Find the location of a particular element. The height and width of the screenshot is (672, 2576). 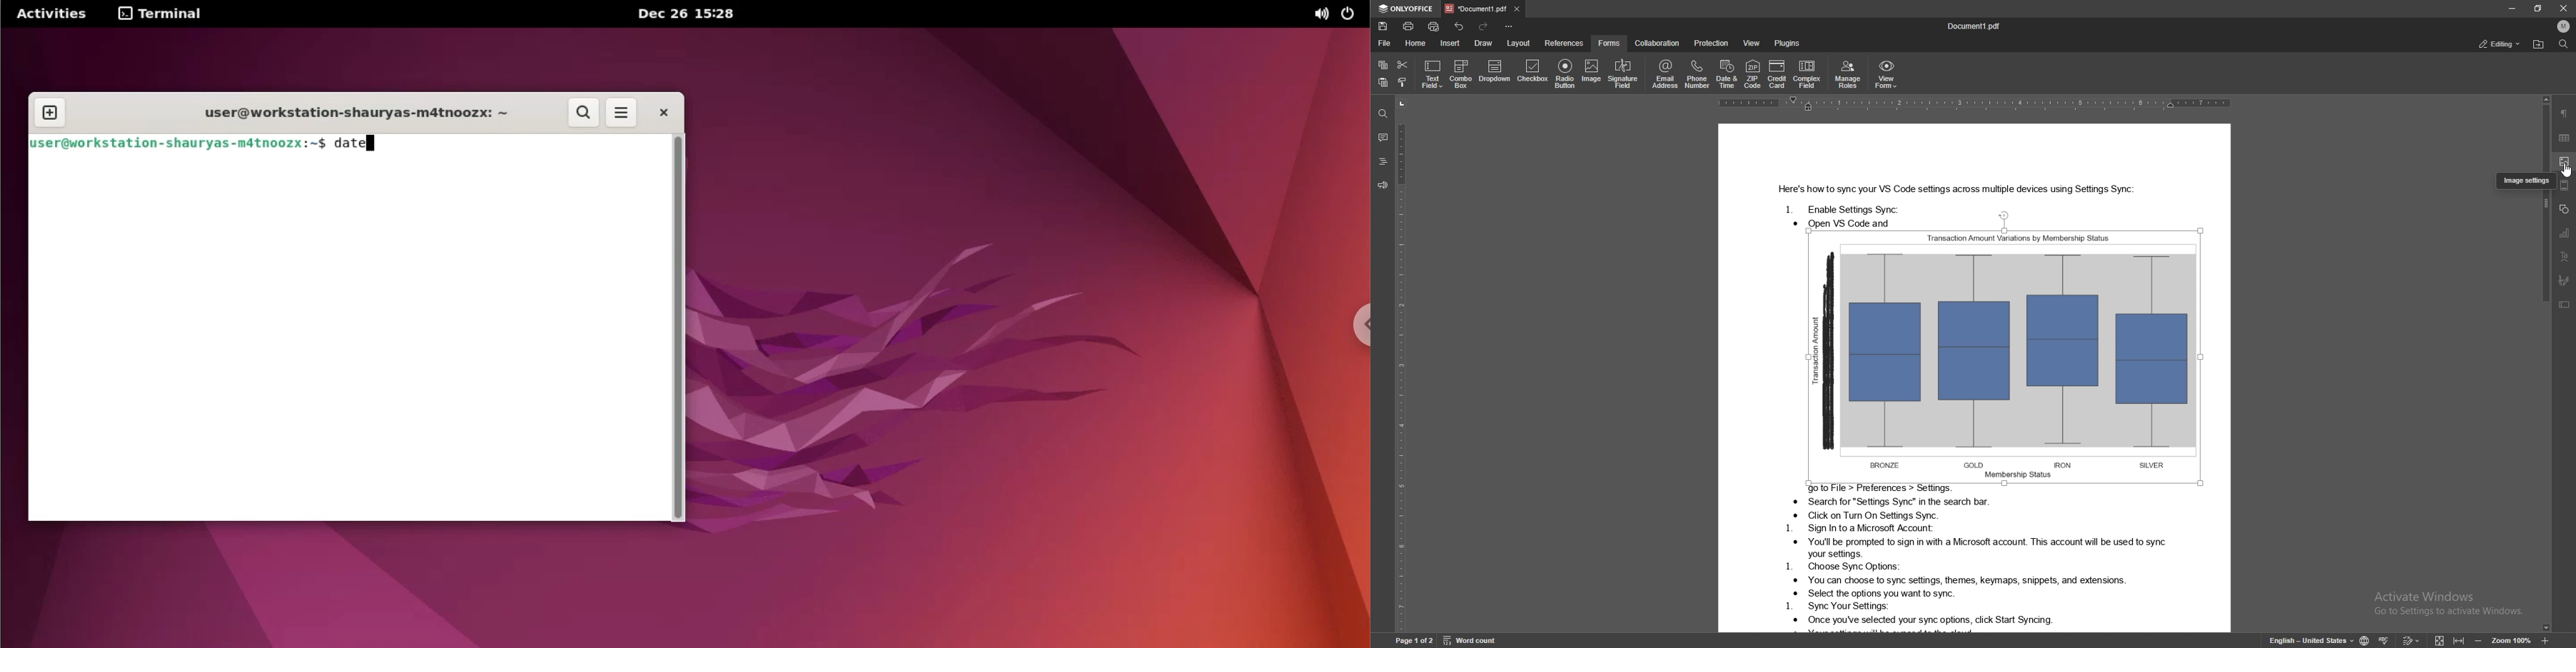

combo box is located at coordinates (1461, 73).